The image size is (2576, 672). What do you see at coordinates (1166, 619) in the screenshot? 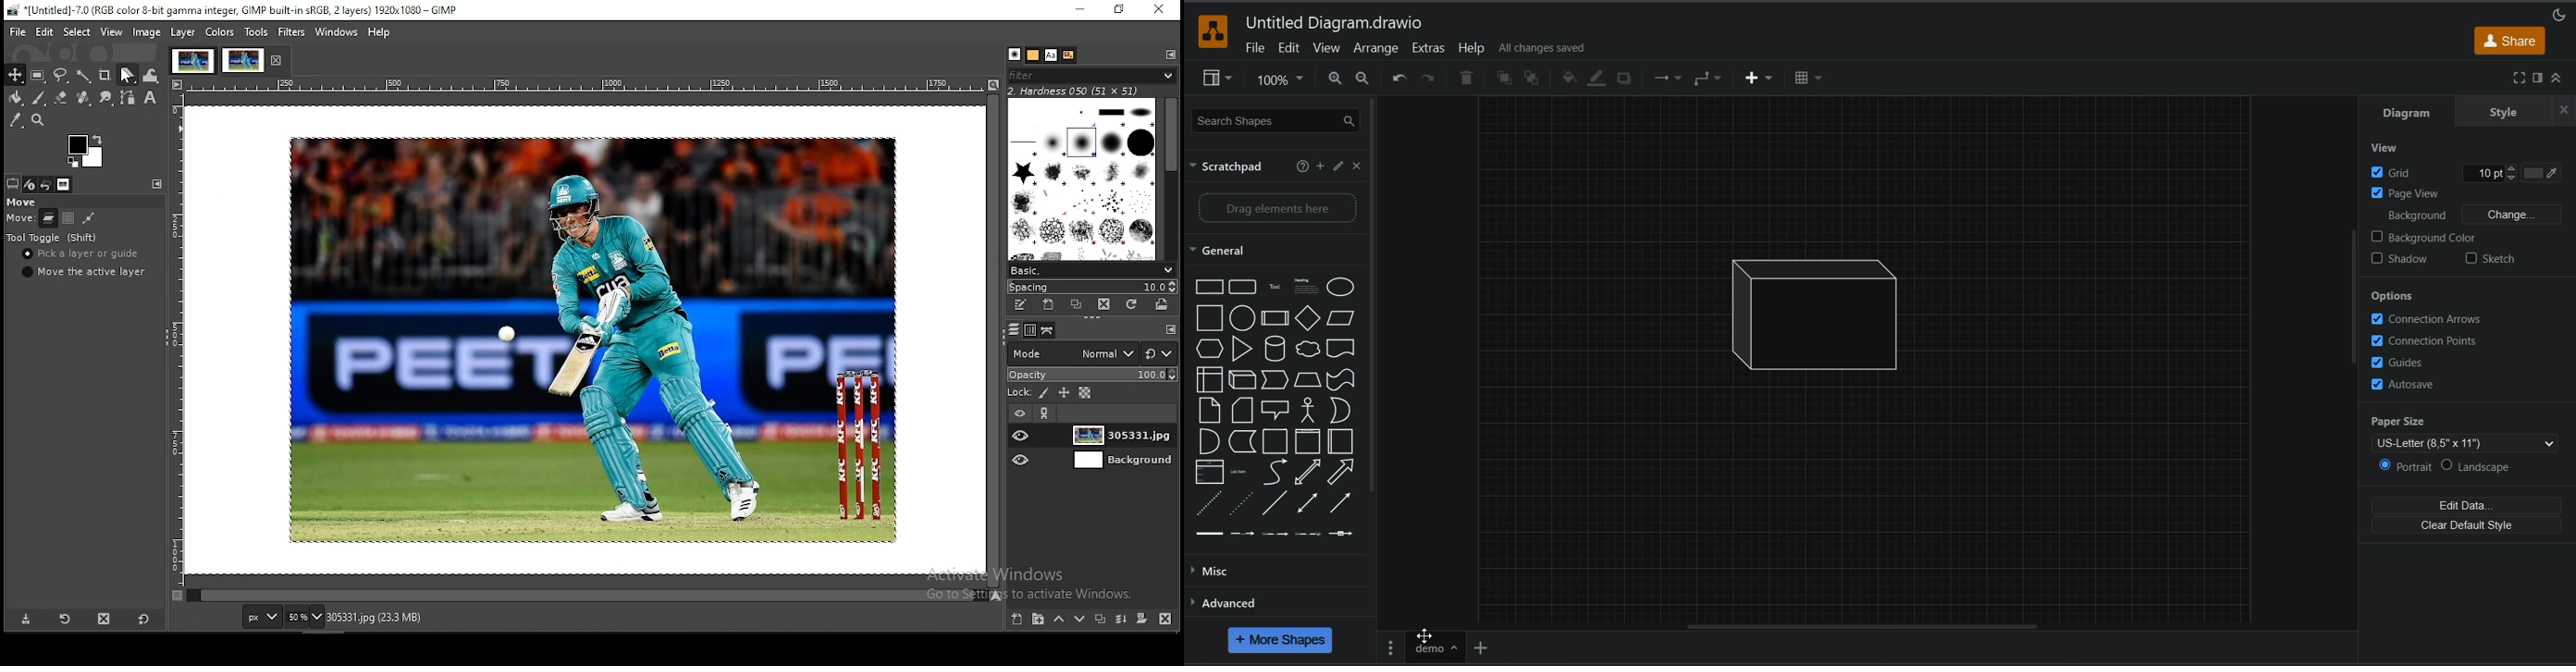
I see `delete layer` at bounding box center [1166, 619].